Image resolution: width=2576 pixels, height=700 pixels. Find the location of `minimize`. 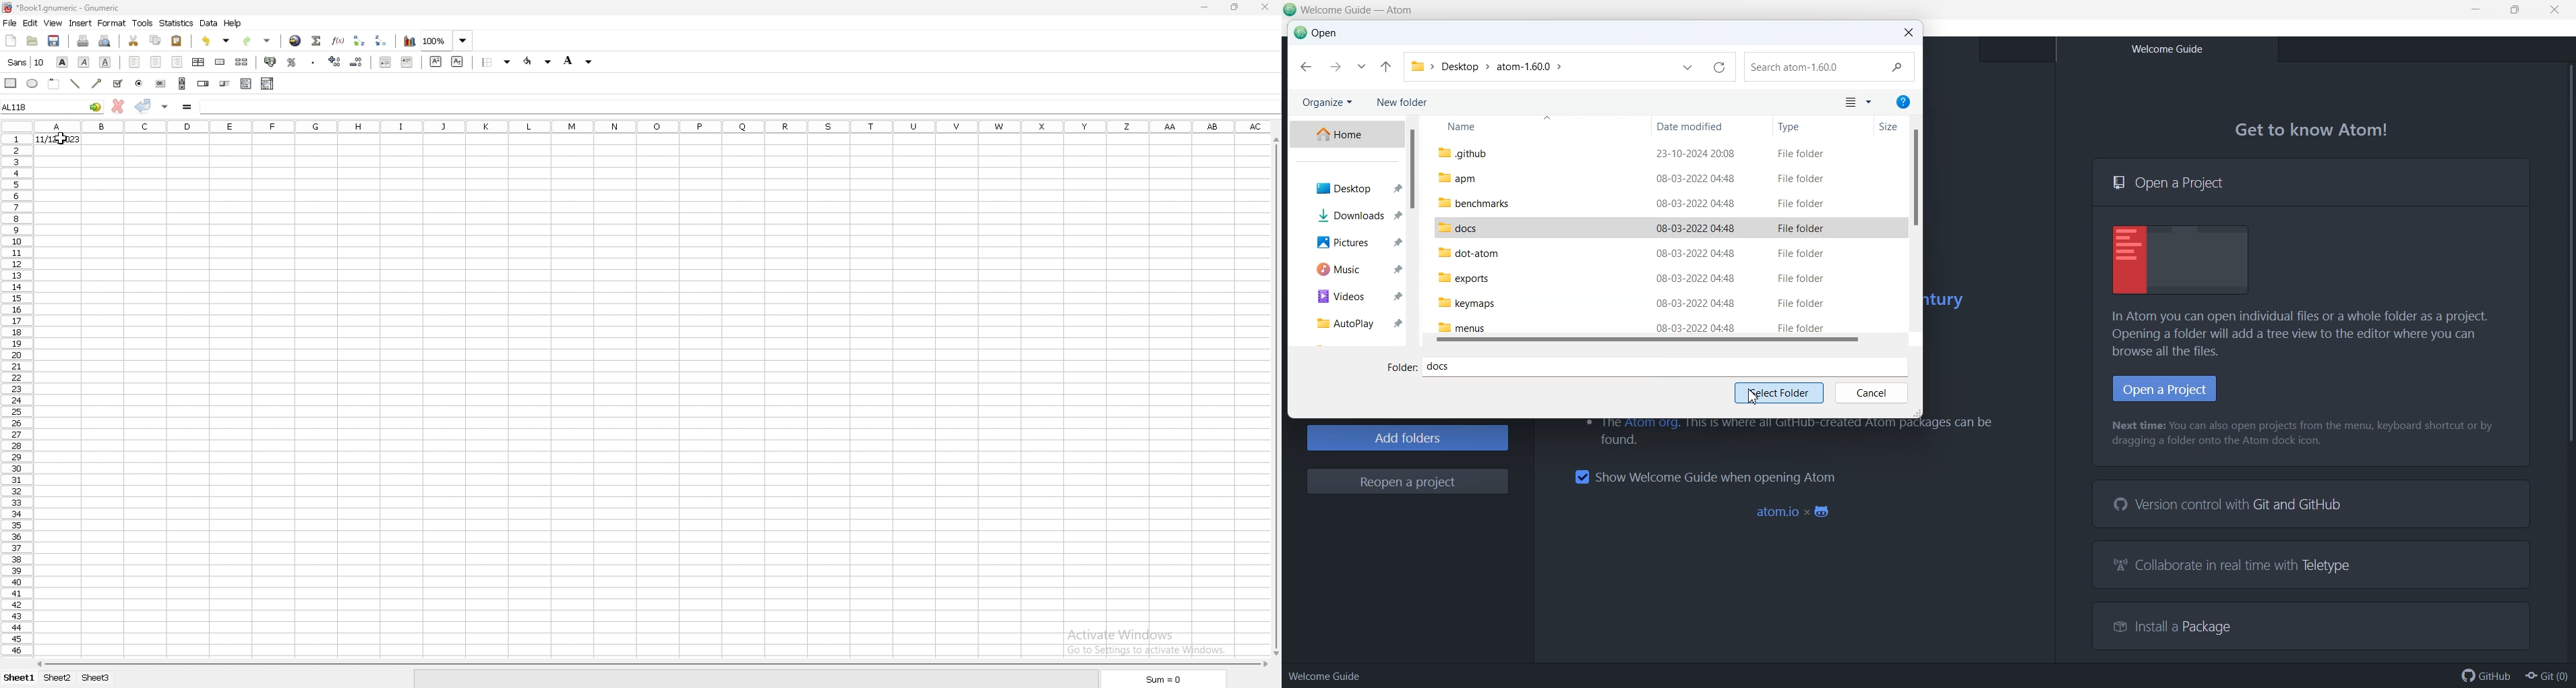

minimize is located at coordinates (1204, 9).